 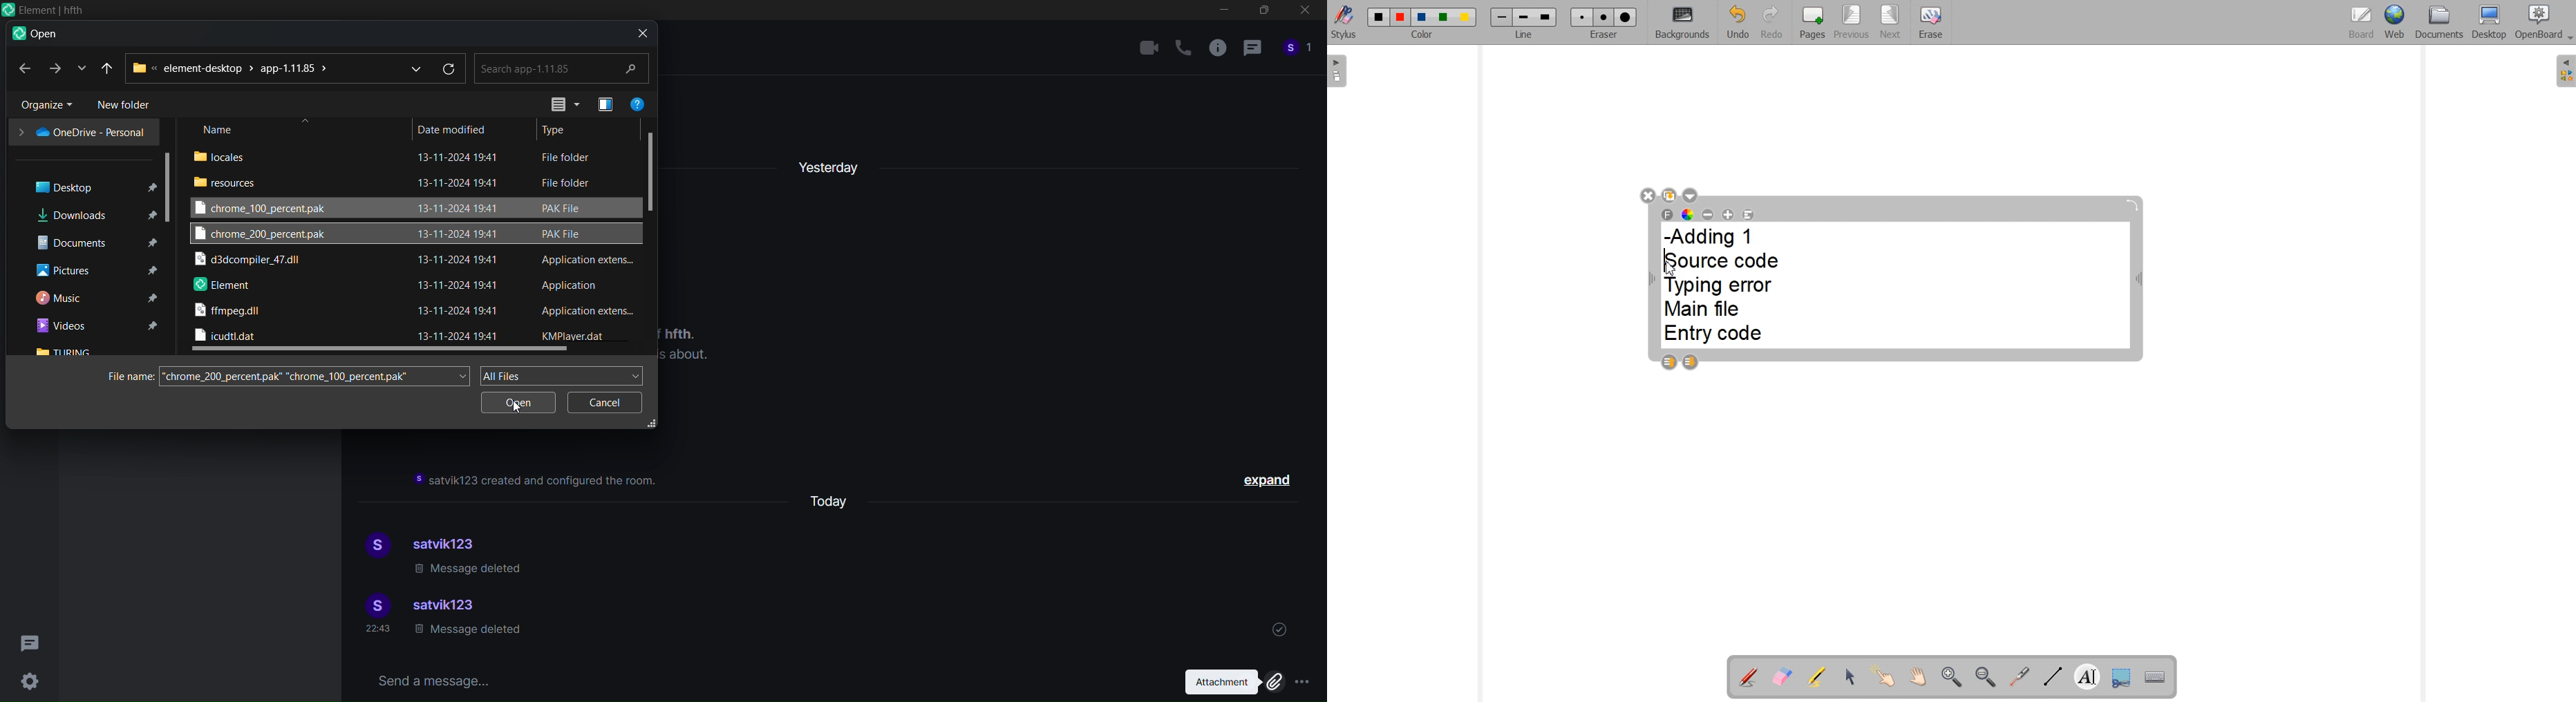 I want to click on Erase annotation, so click(x=1782, y=676).